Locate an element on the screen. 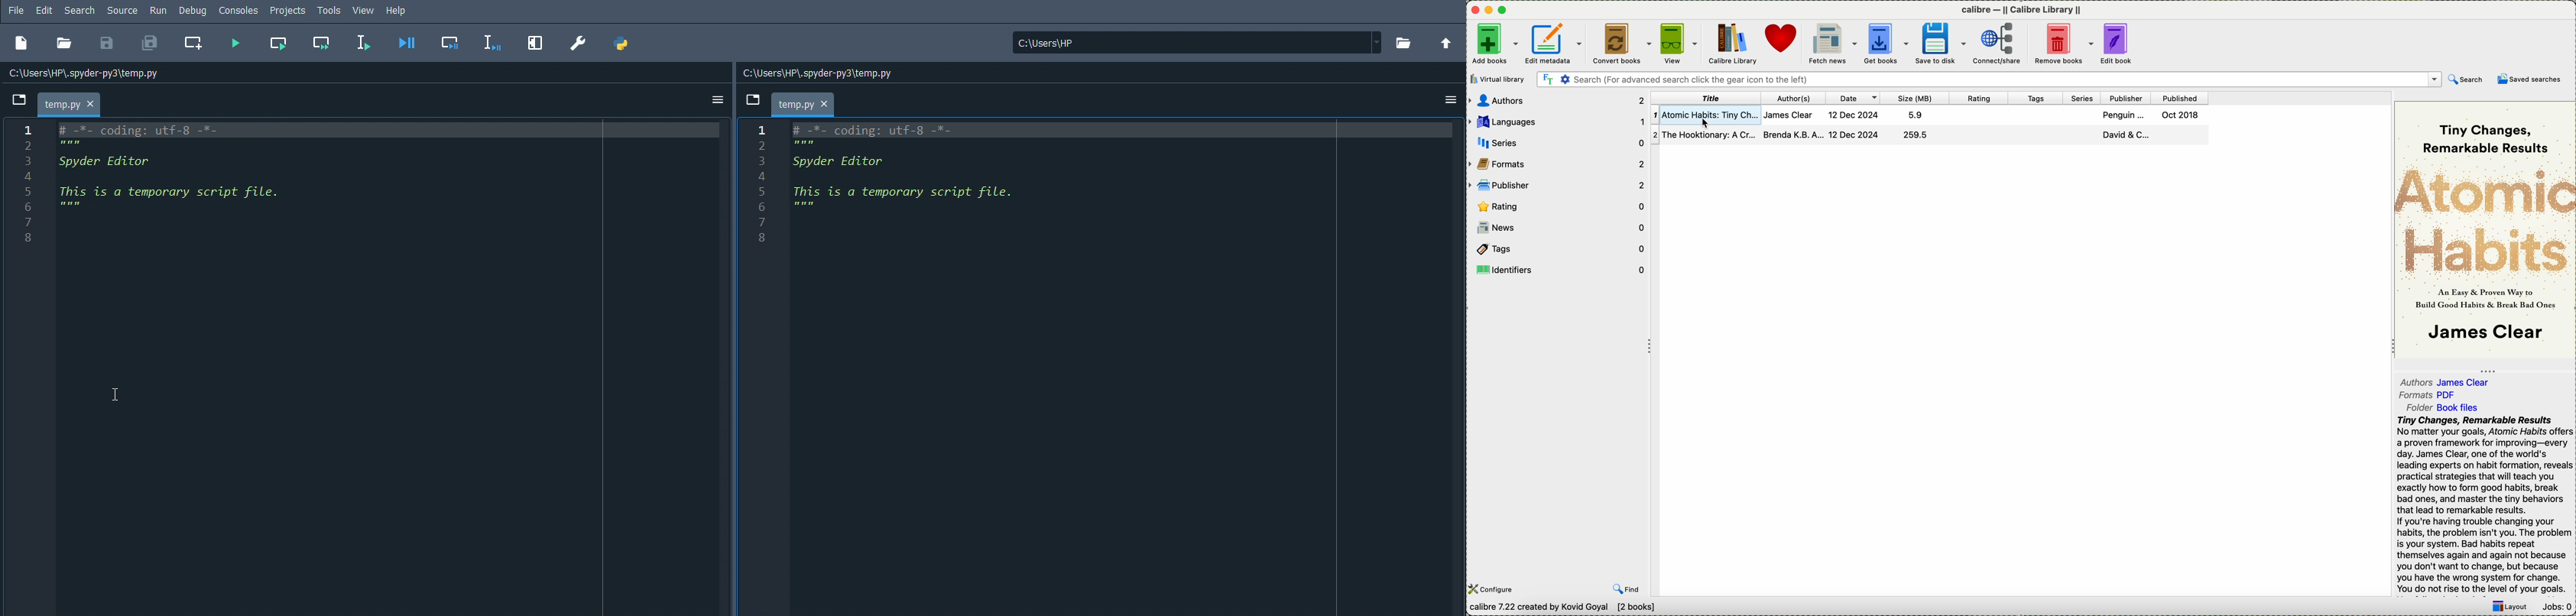 The height and width of the screenshot is (616, 2576). Browse tabs is located at coordinates (21, 99).